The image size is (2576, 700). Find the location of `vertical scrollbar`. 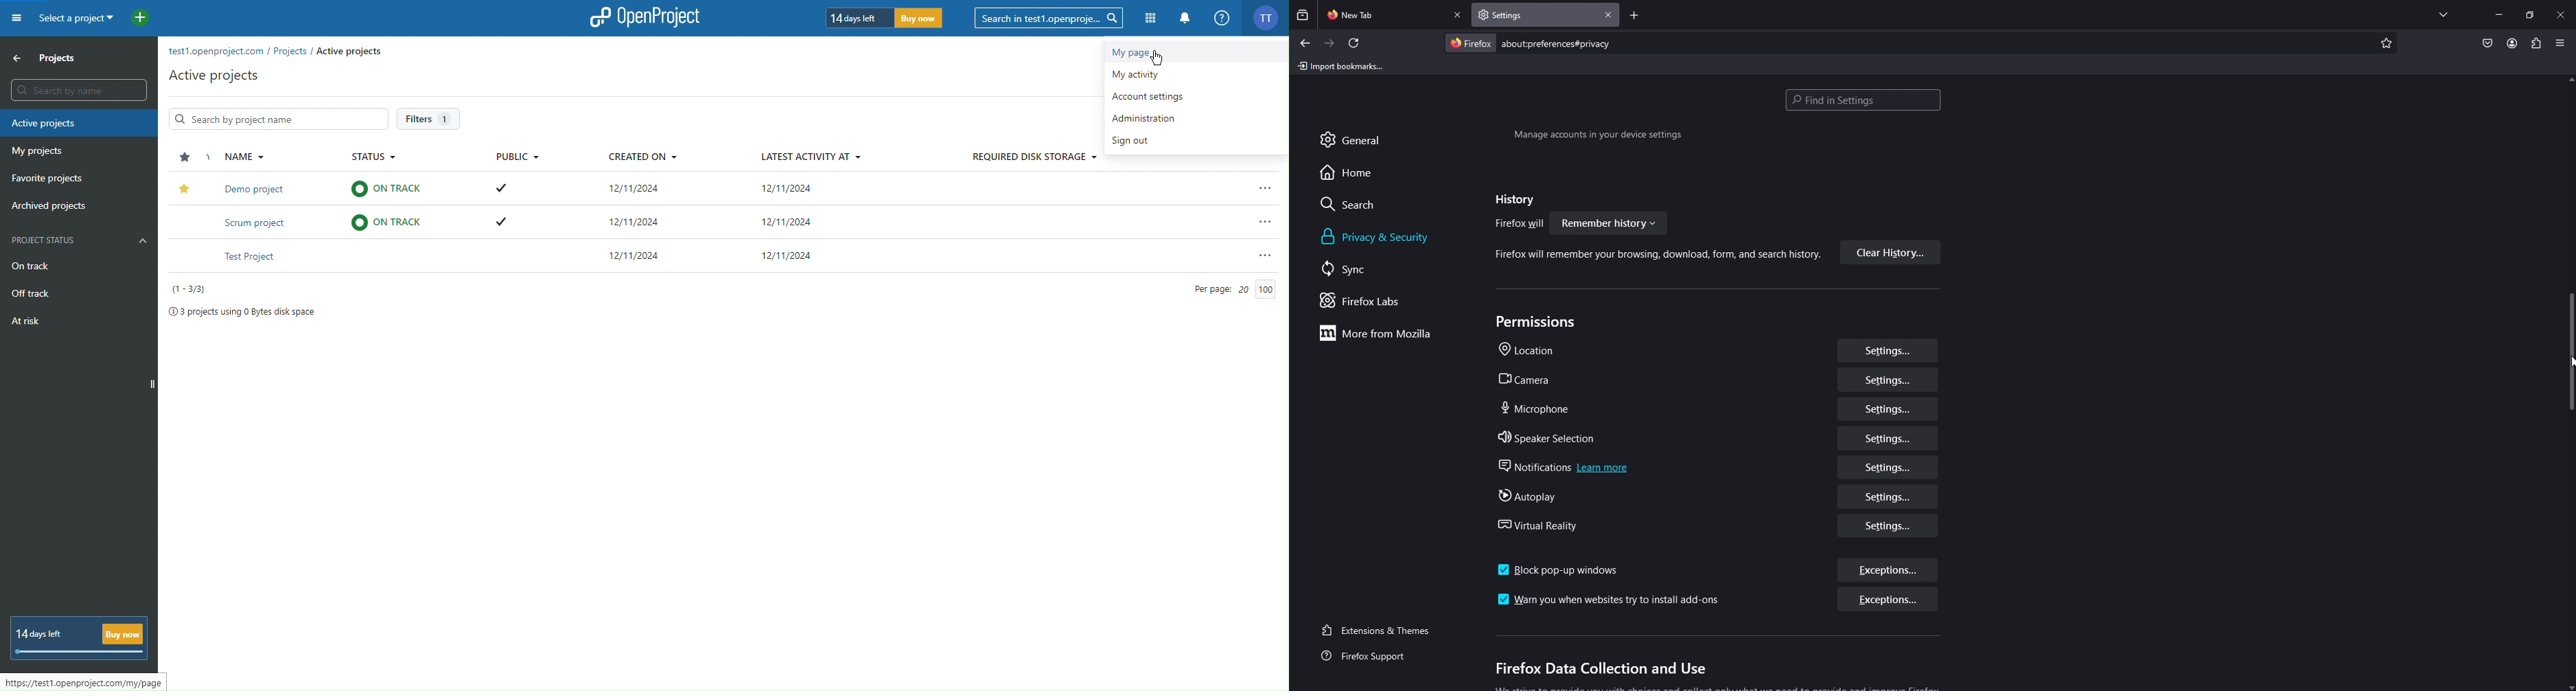

vertical scrollbar is located at coordinates (2568, 352).